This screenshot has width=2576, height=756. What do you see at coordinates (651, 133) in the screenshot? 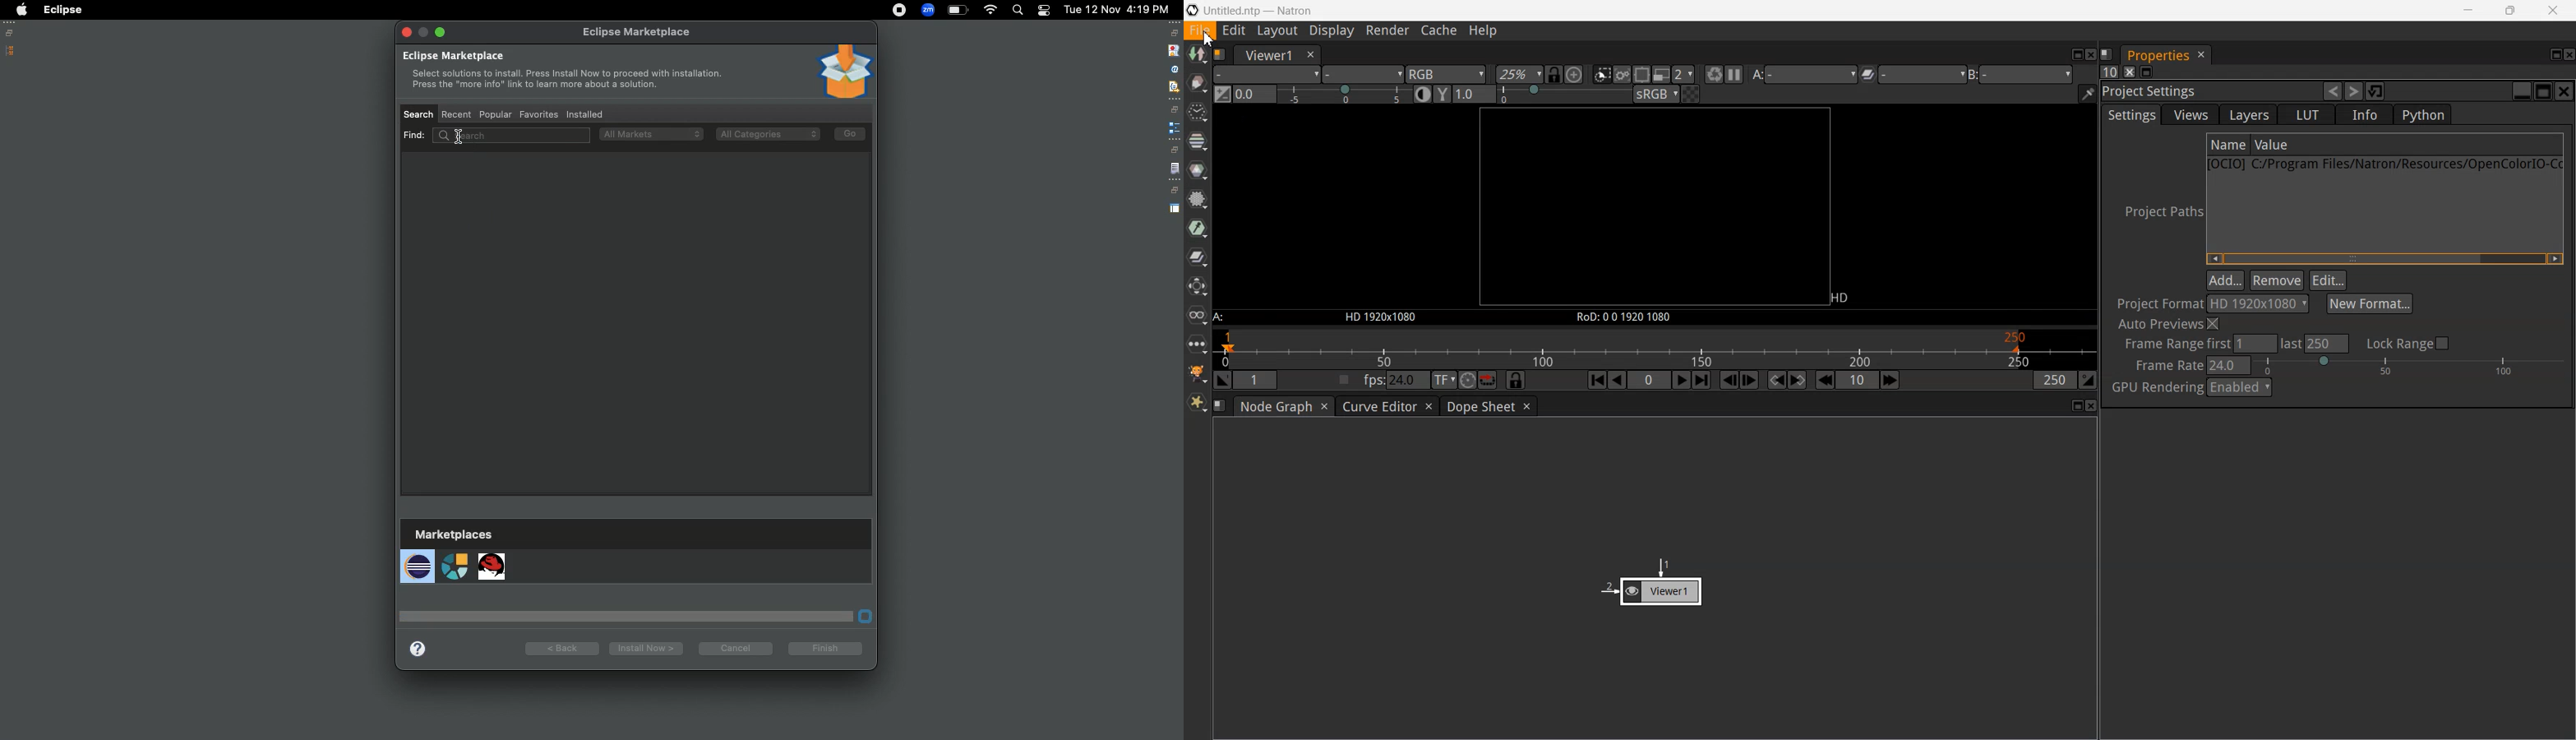
I see `All markets` at bounding box center [651, 133].